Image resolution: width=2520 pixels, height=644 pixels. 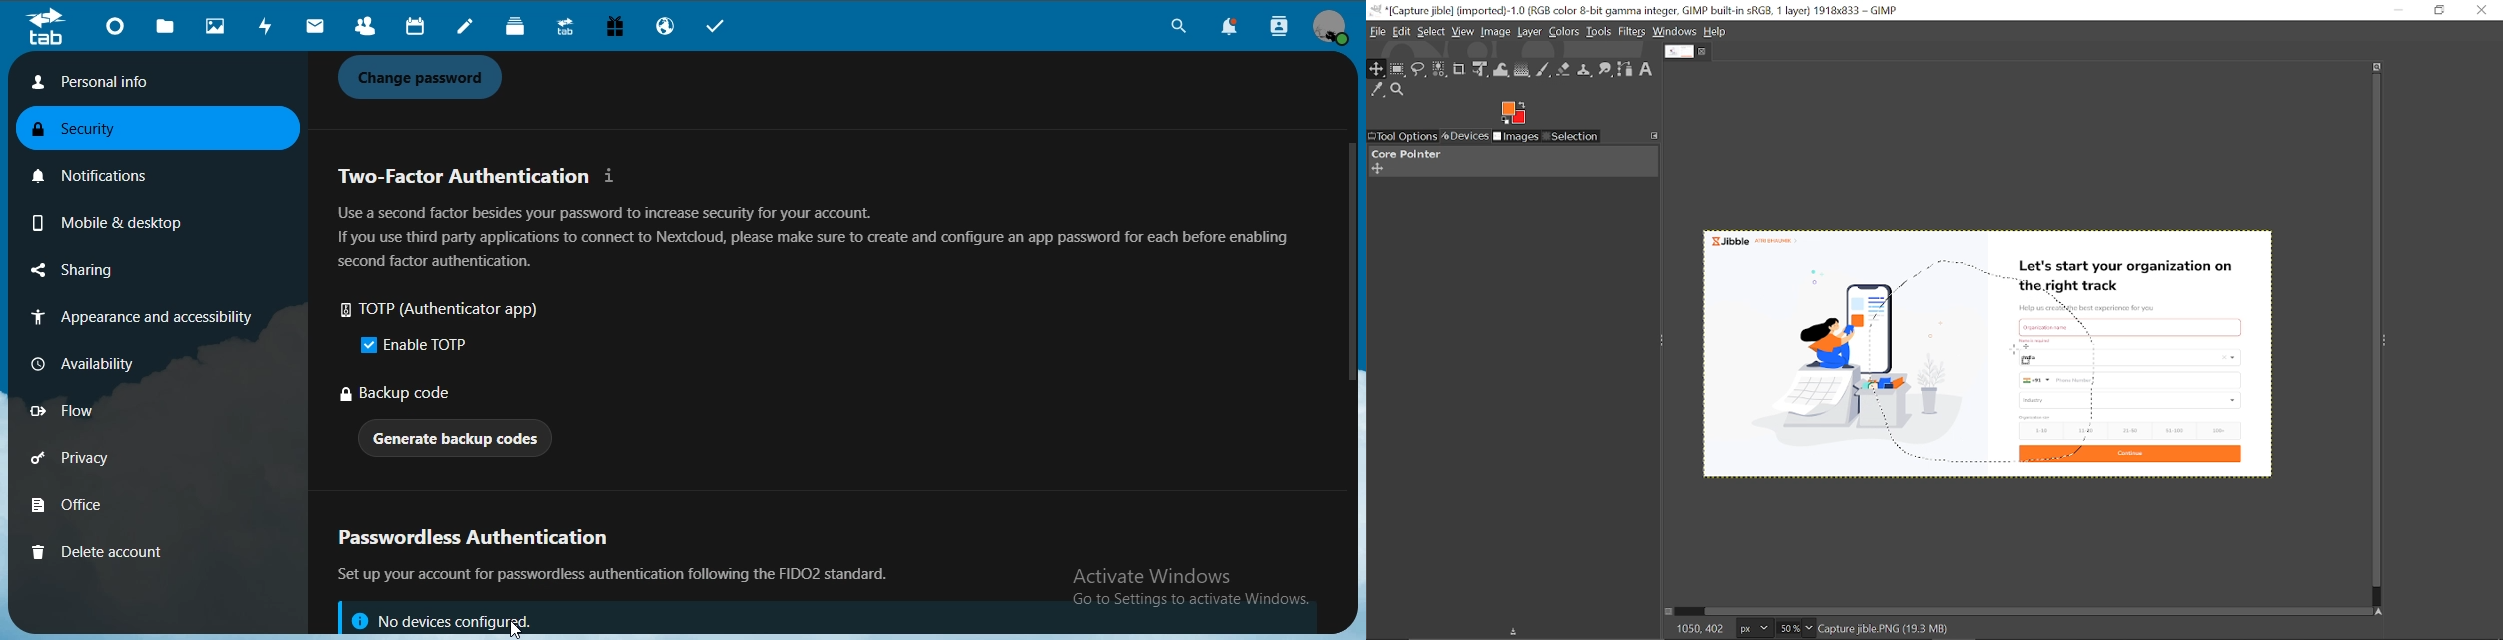 I want to click on 1-10, so click(x=2036, y=430).